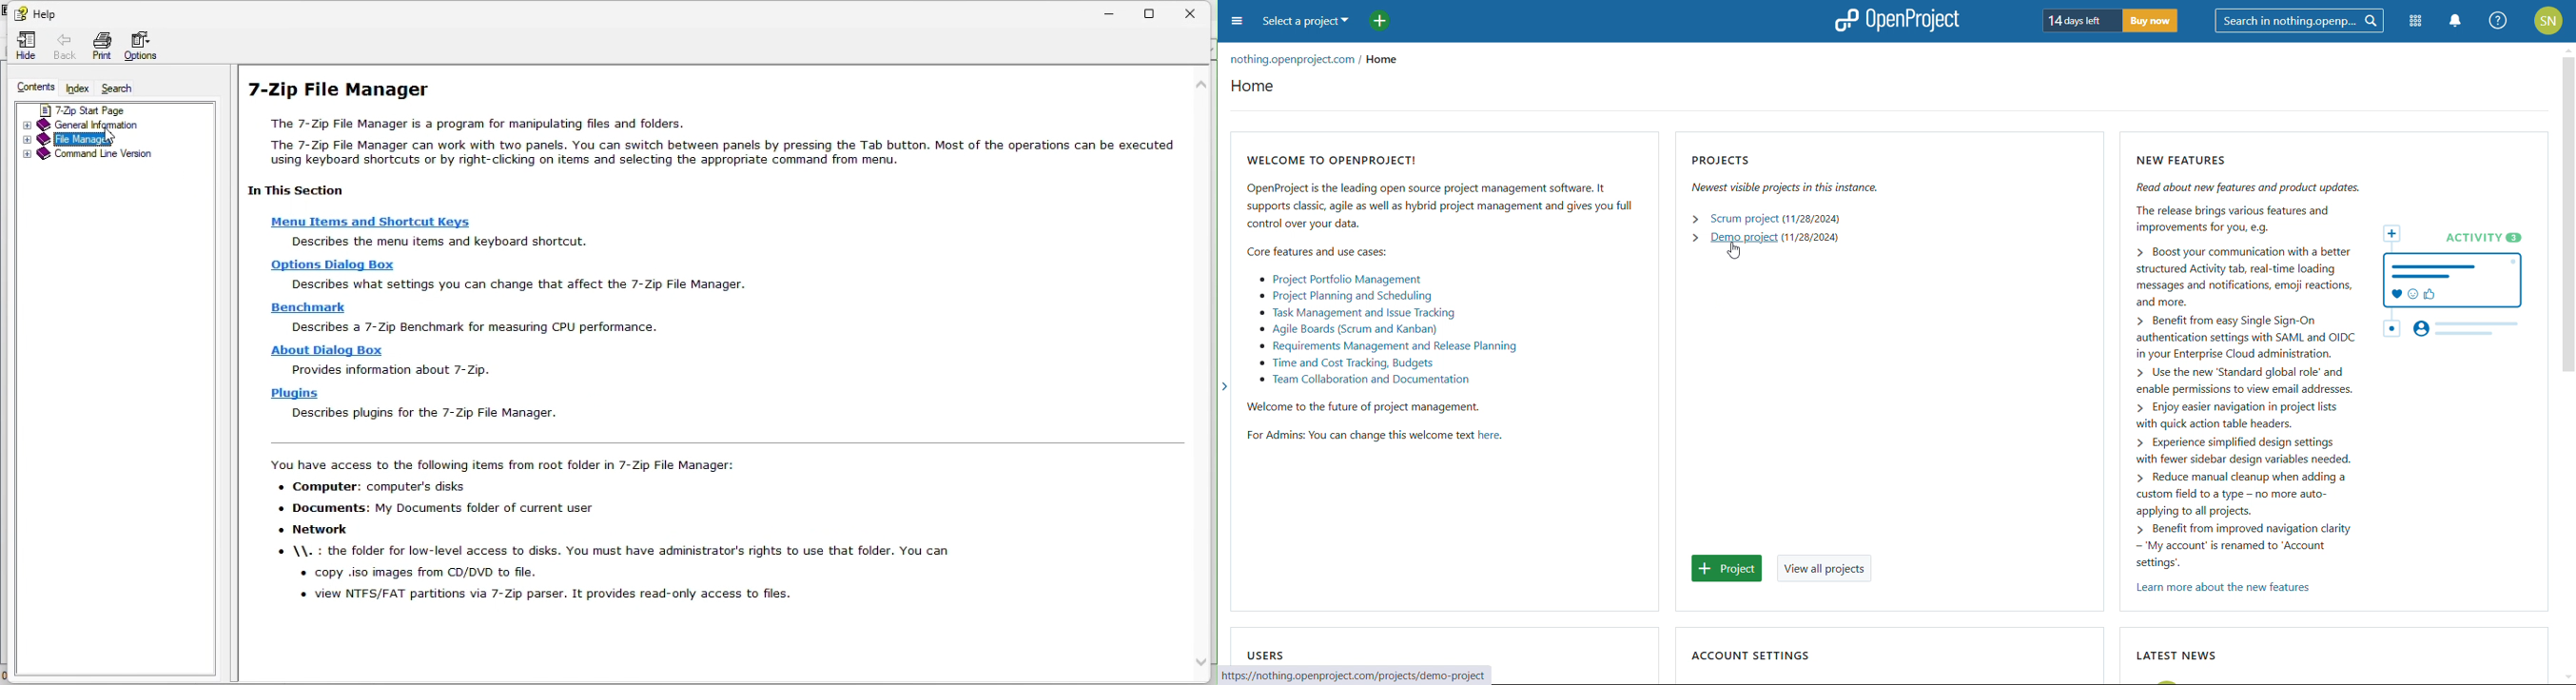 The width and height of the screenshot is (2576, 700). Describe the element at coordinates (2337, 362) in the screenshot. I see `new features` at that location.